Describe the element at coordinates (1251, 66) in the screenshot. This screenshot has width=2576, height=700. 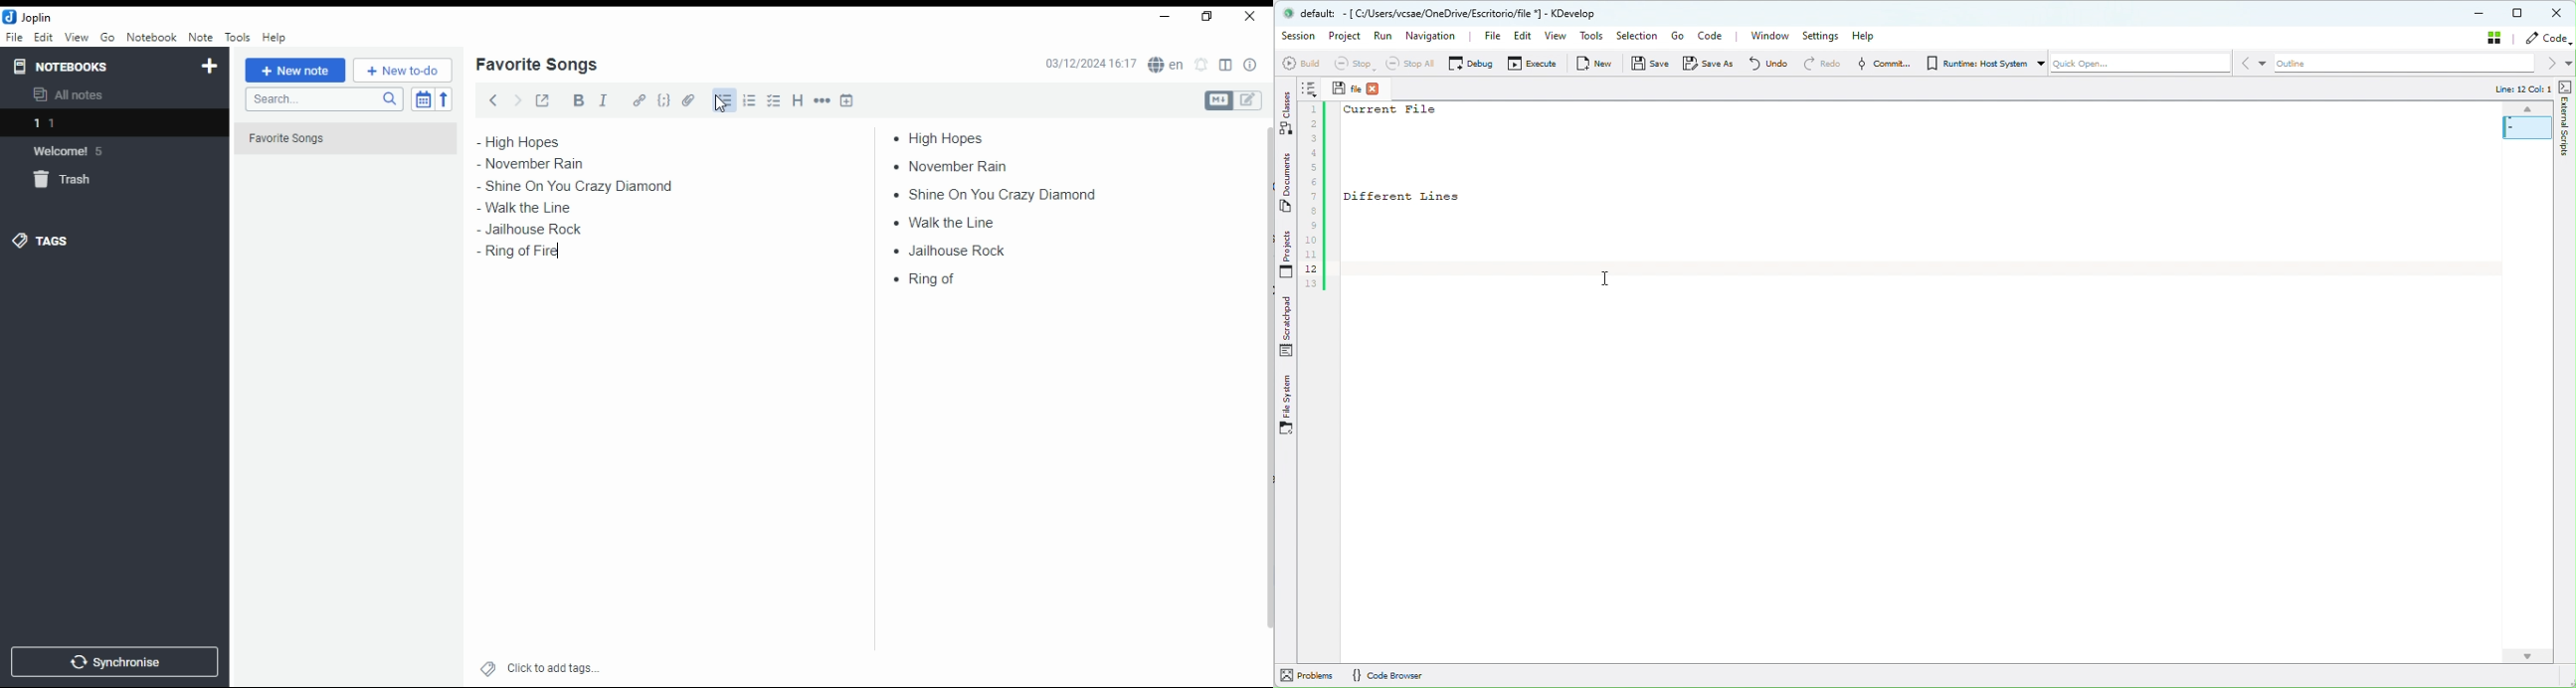
I see `note properties` at that location.